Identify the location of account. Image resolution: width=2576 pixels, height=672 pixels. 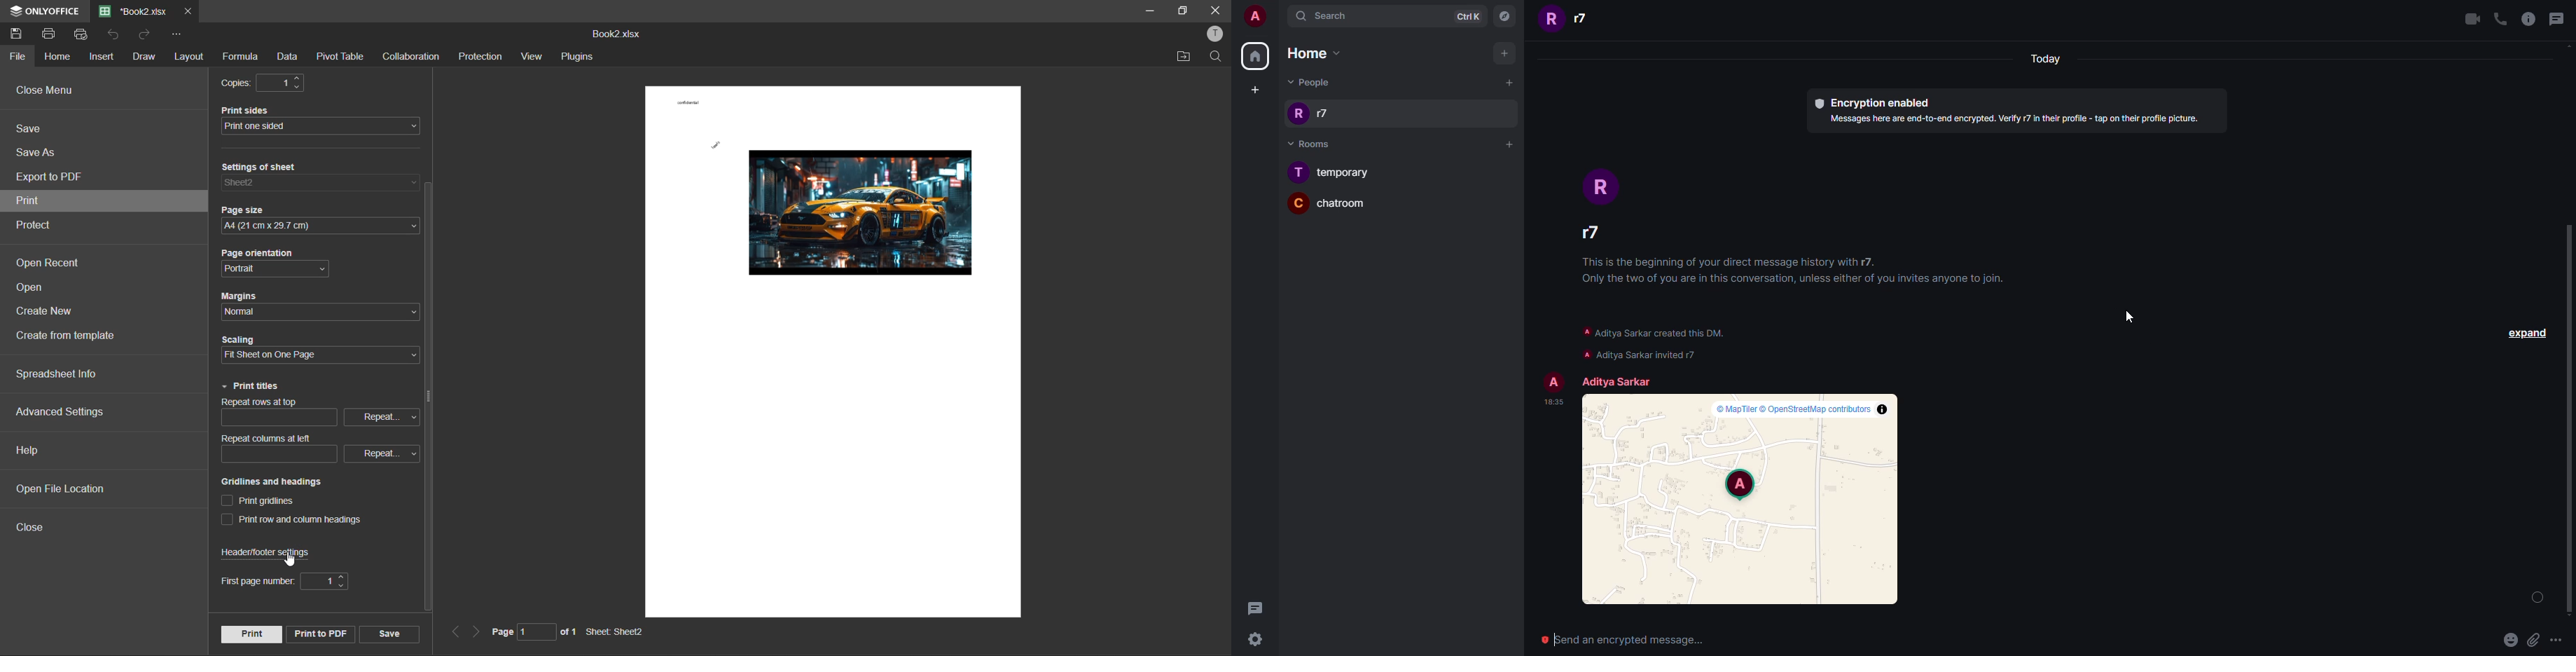
(1618, 381).